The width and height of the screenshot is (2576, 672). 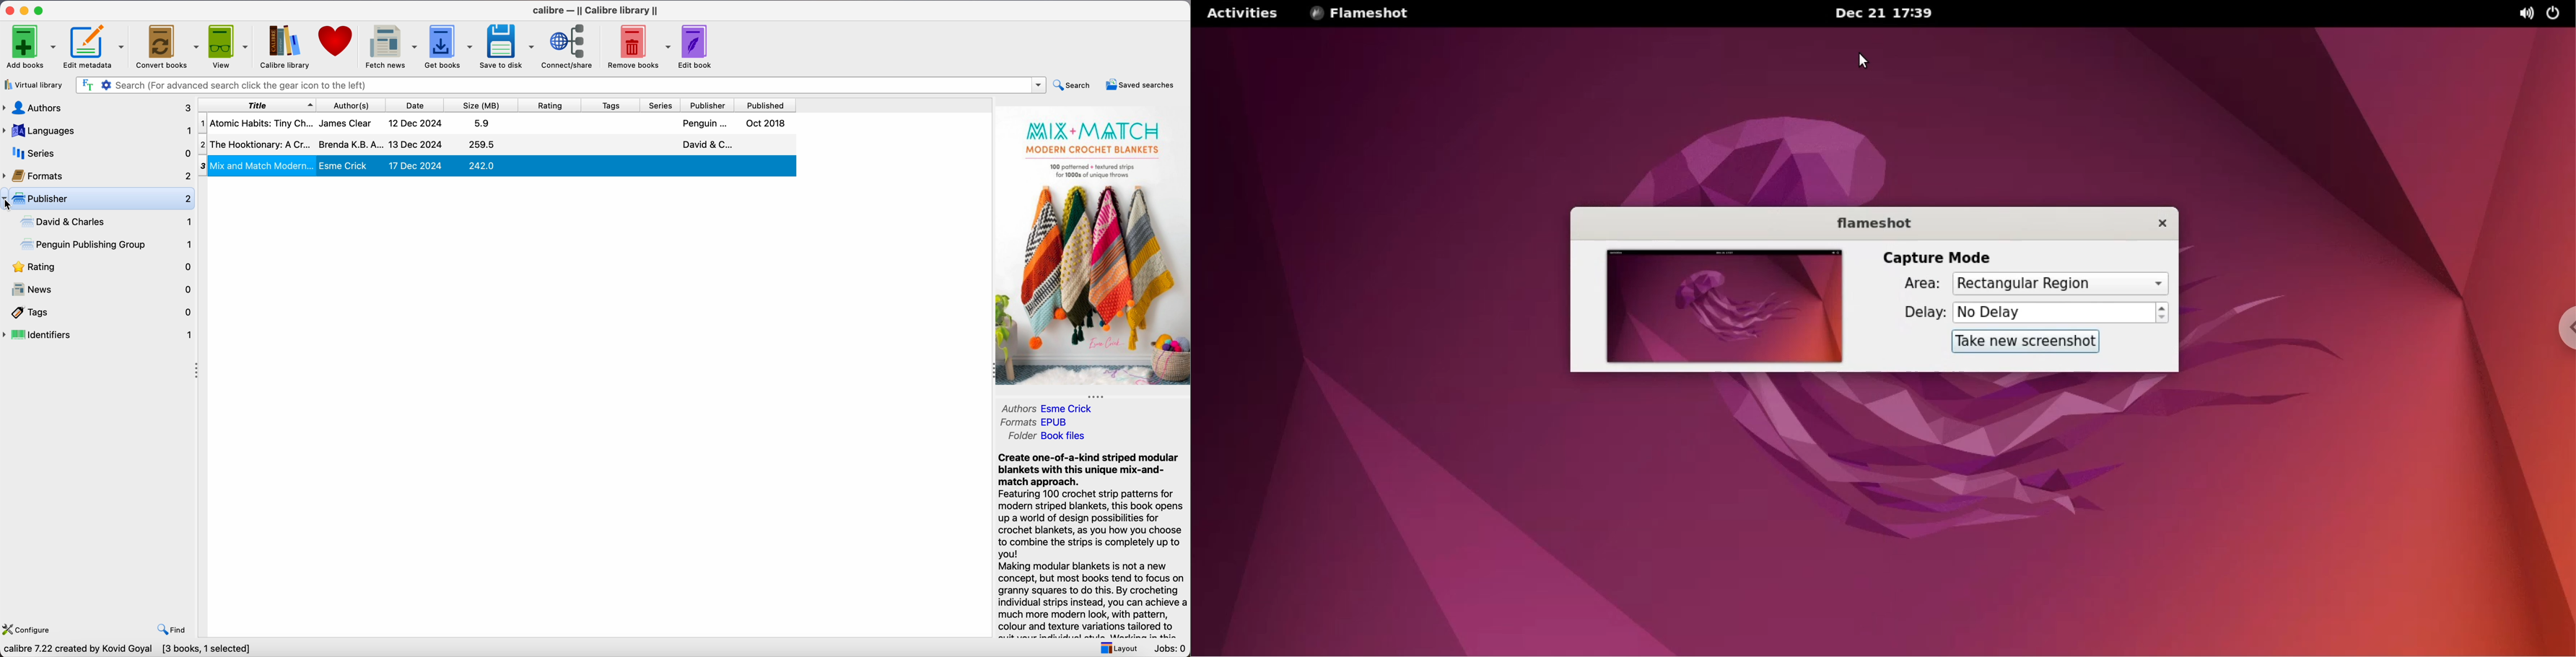 What do you see at coordinates (97, 174) in the screenshot?
I see `formats` at bounding box center [97, 174].